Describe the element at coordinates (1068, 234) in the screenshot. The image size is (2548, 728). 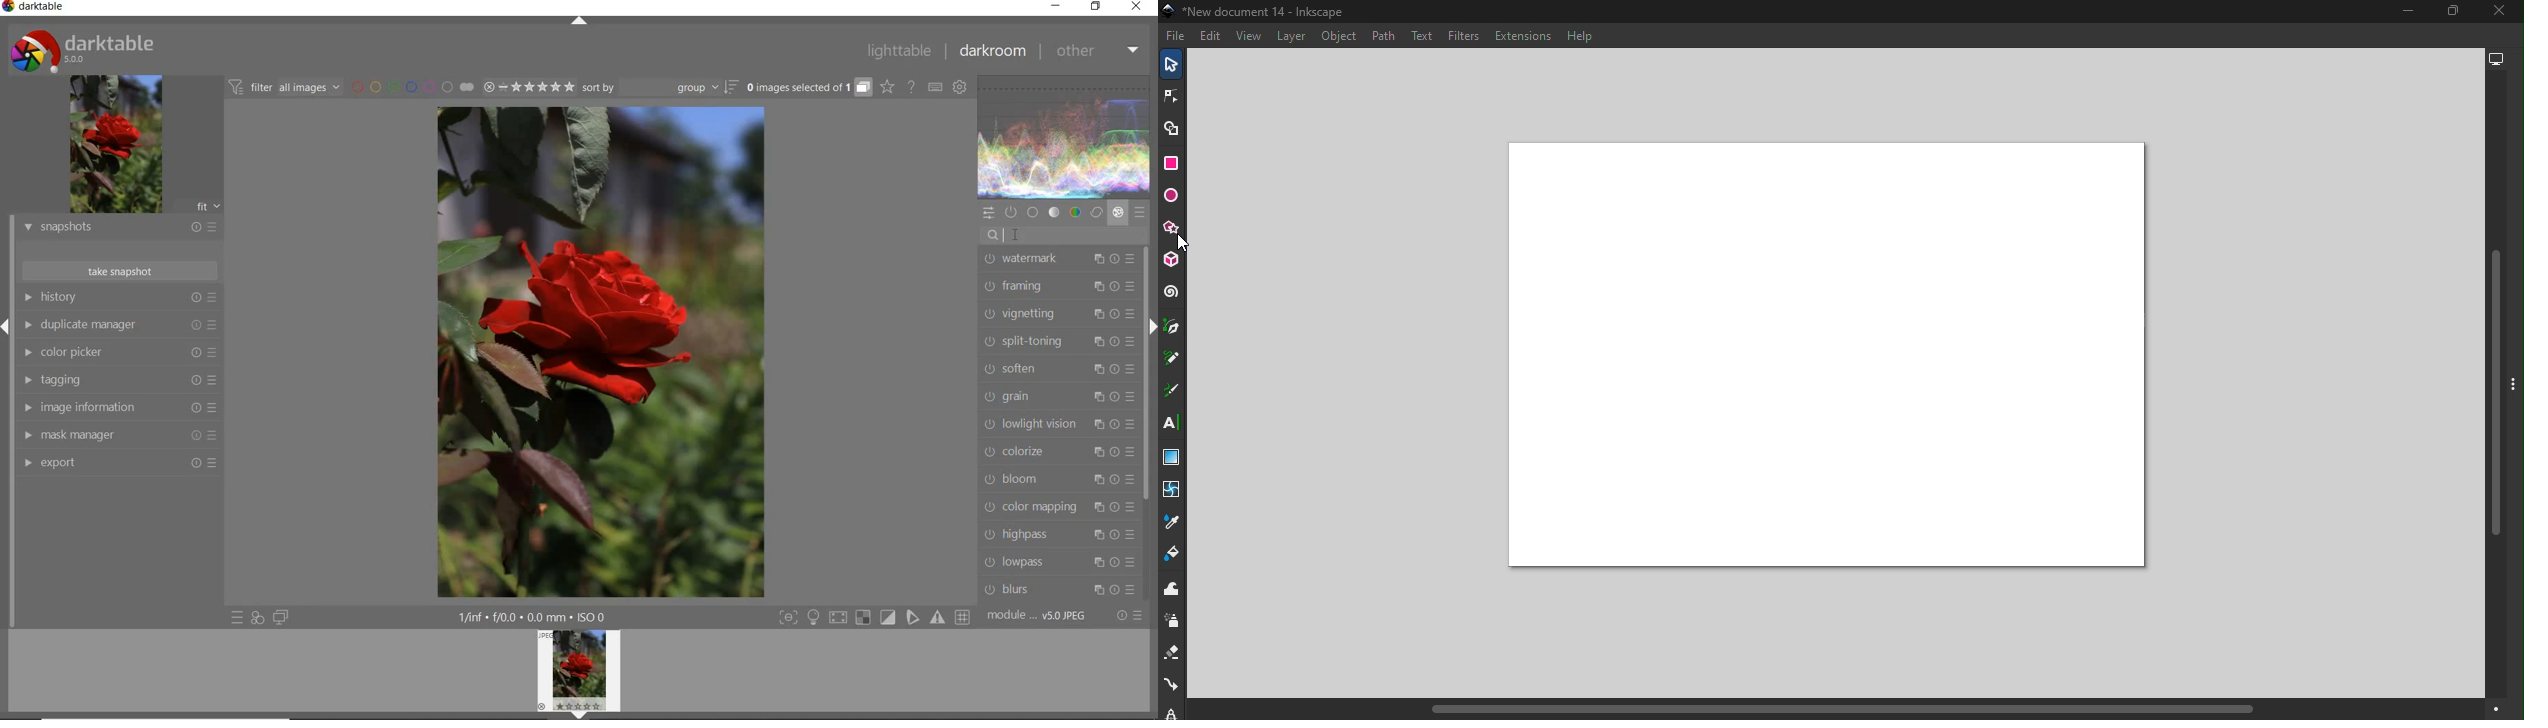
I see `search modules by name` at that location.